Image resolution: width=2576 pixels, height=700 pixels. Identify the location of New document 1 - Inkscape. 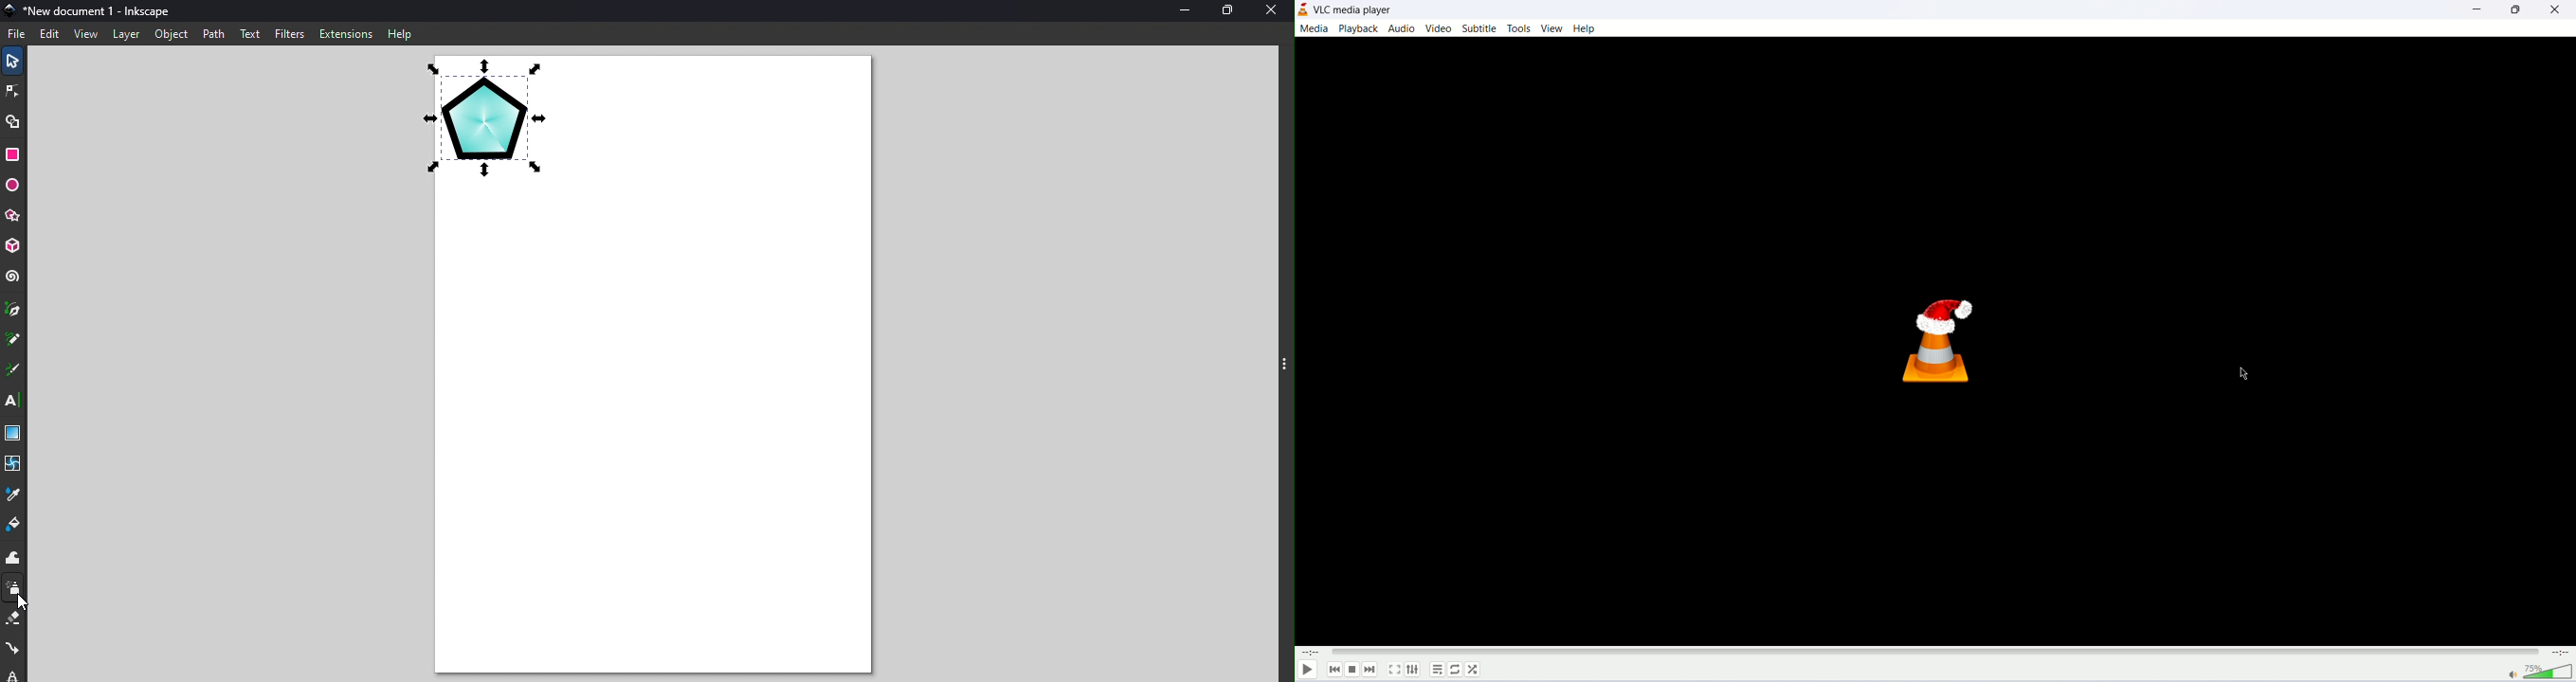
(100, 9).